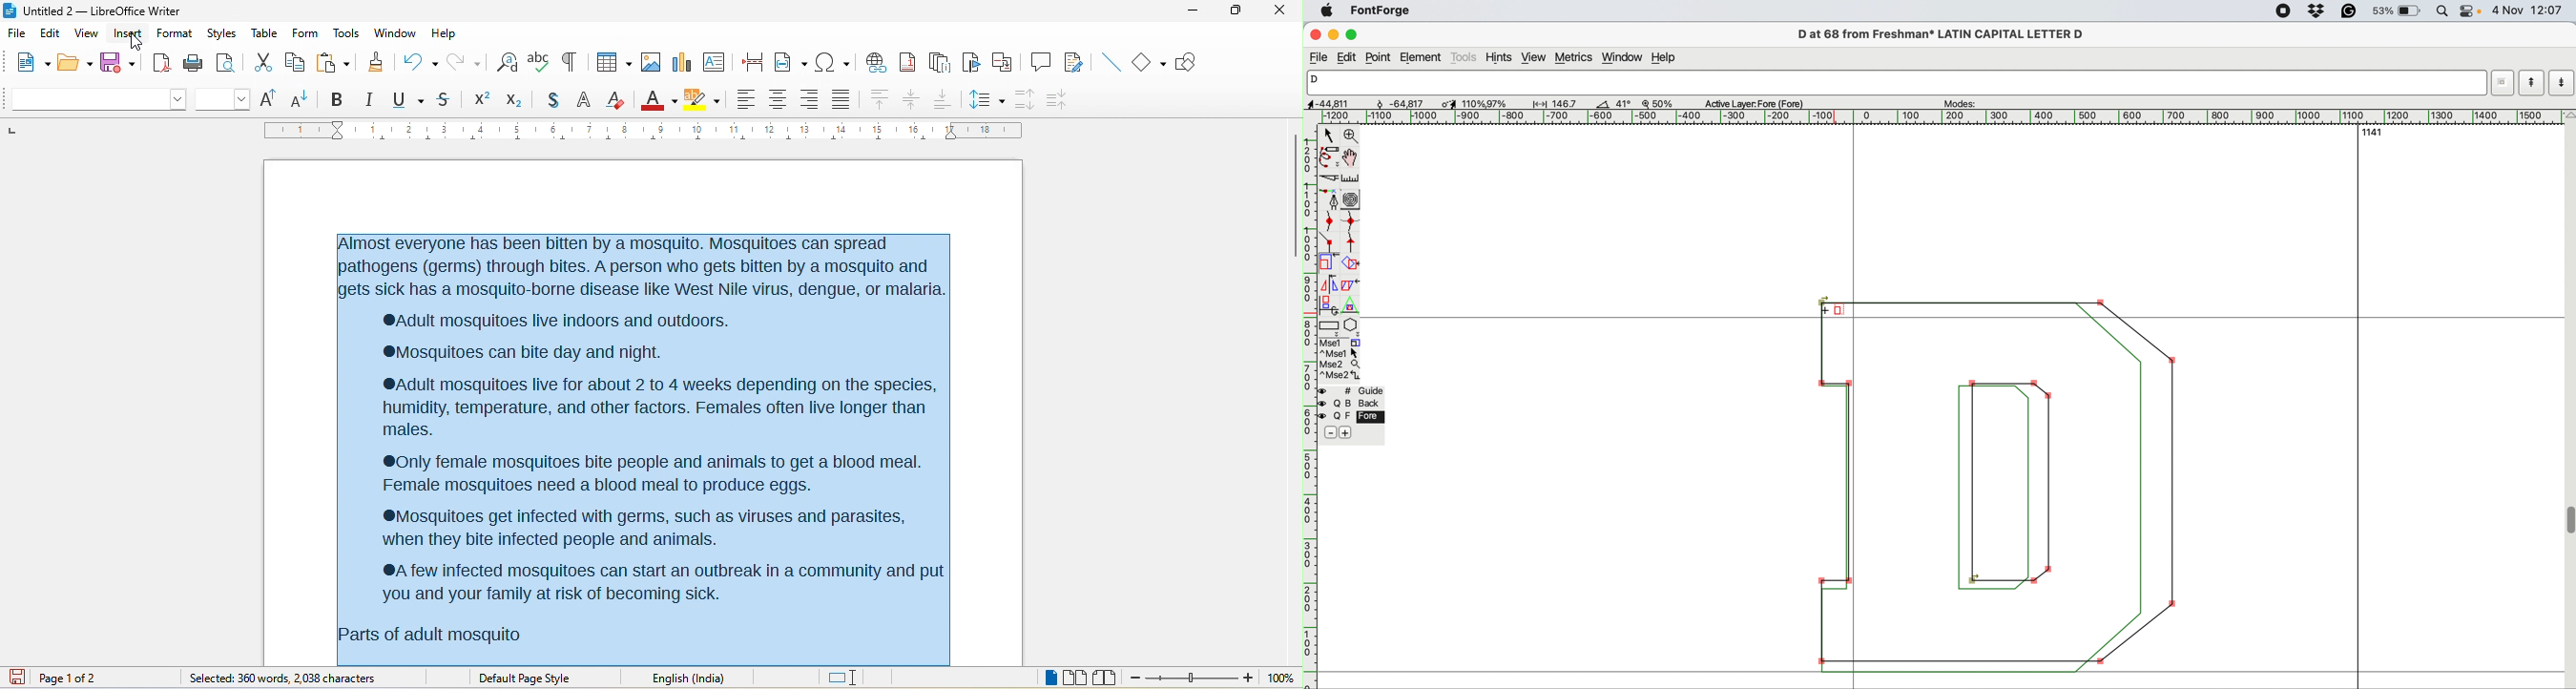 Image resolution: width=2576 pixels, height=700 pixels. What do you see at coordinates (696, 679) in the screenshot?
I see `text language` at bounding box center [696, 679].